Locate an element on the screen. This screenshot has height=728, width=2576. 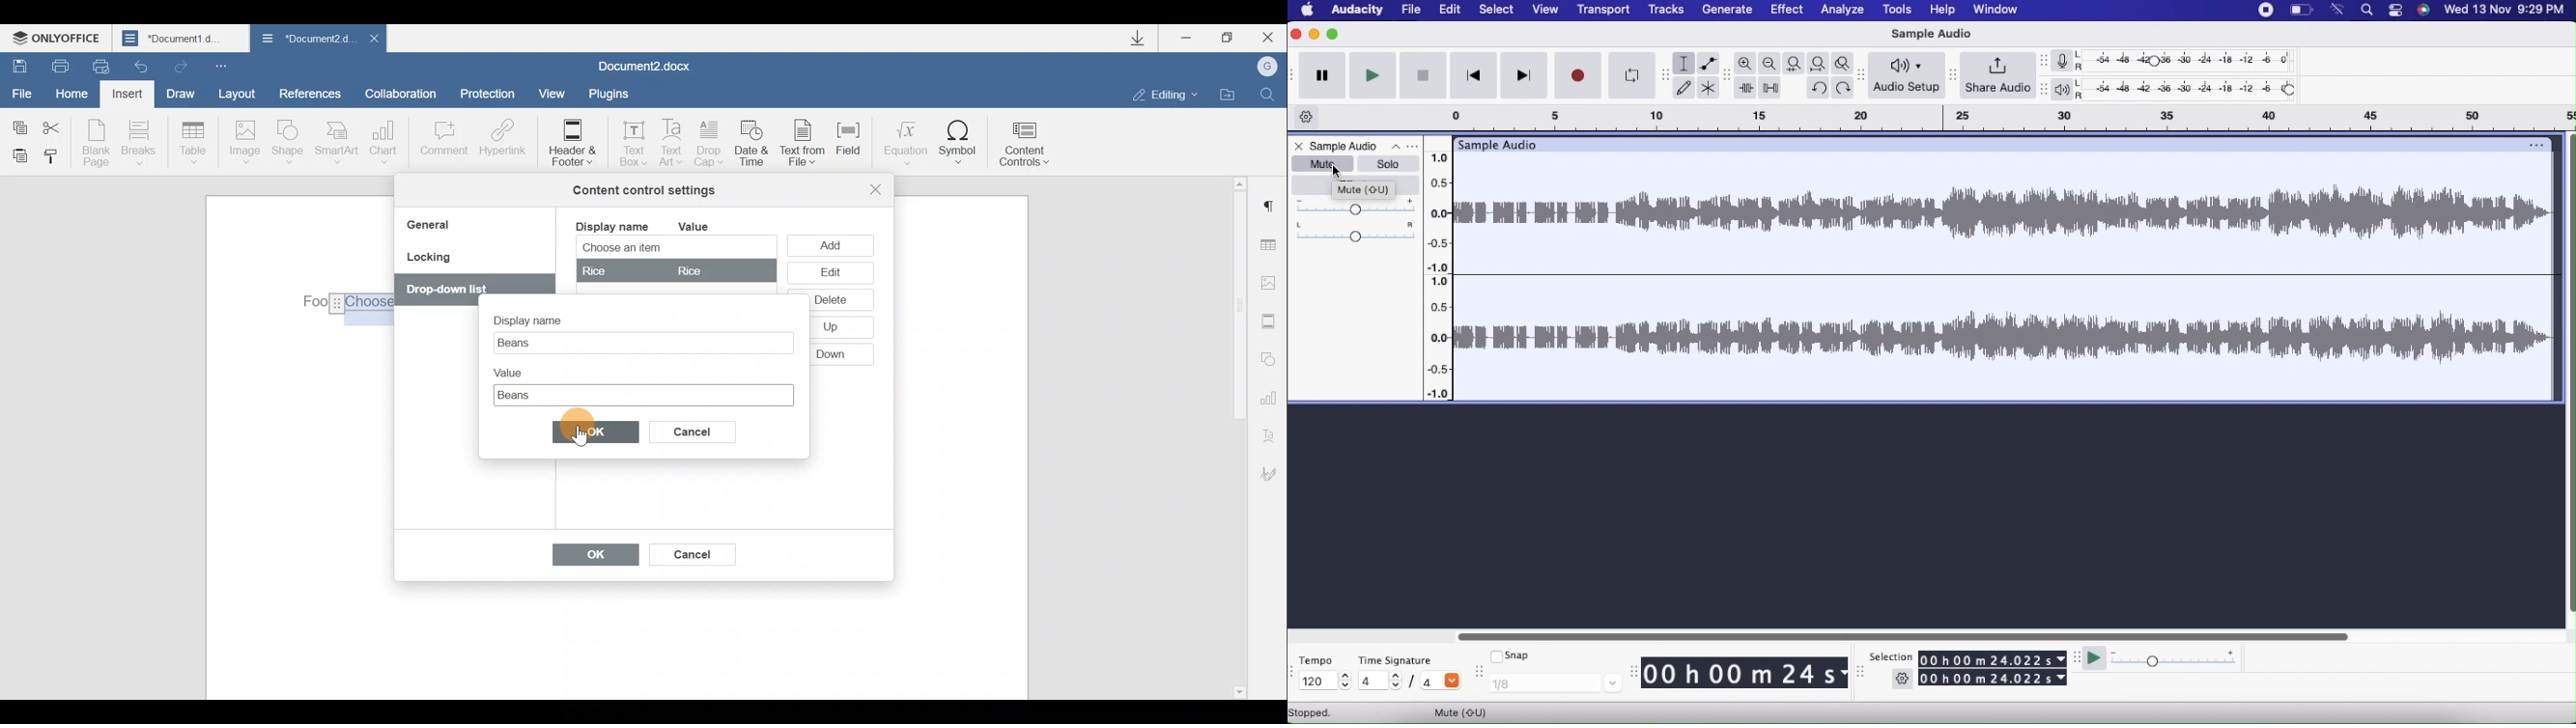
Skip to start is located at coordinates (1474, 76).